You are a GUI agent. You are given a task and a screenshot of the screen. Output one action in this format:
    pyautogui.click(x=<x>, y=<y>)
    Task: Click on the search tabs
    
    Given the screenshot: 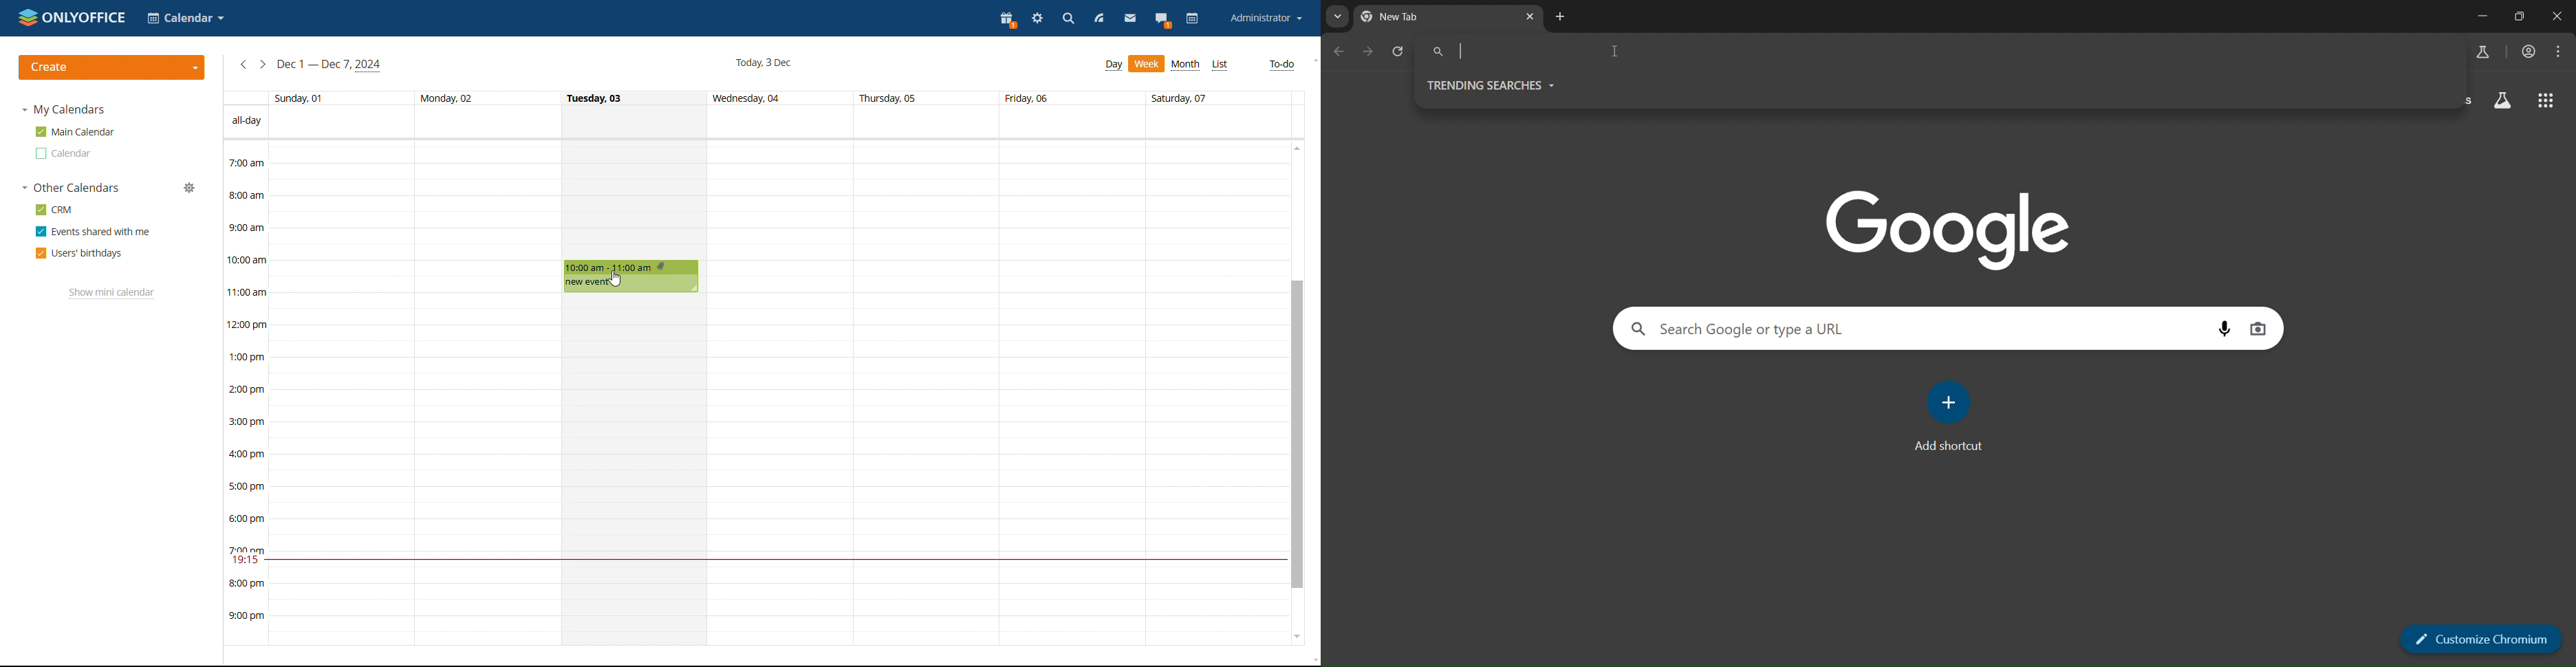 What is the action you would take?
    pyautogui.click(x=1340, y=16)
    